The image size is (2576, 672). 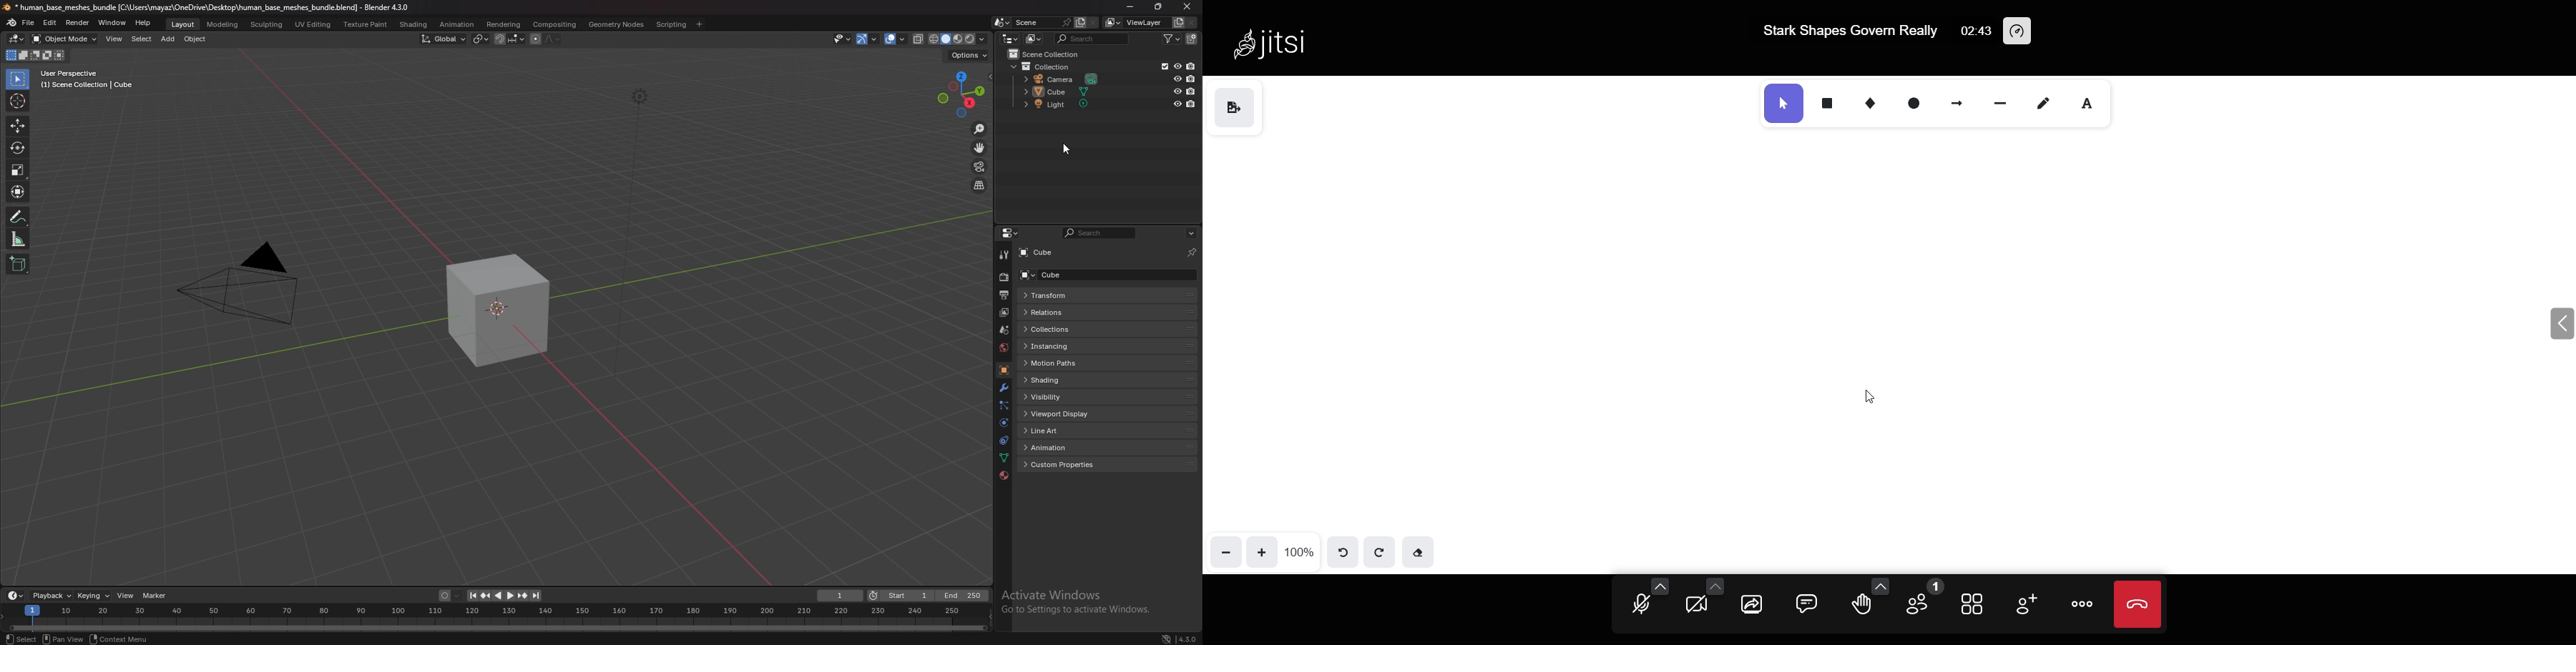 I want to click on viewport display, so click(x=1068, y=414).